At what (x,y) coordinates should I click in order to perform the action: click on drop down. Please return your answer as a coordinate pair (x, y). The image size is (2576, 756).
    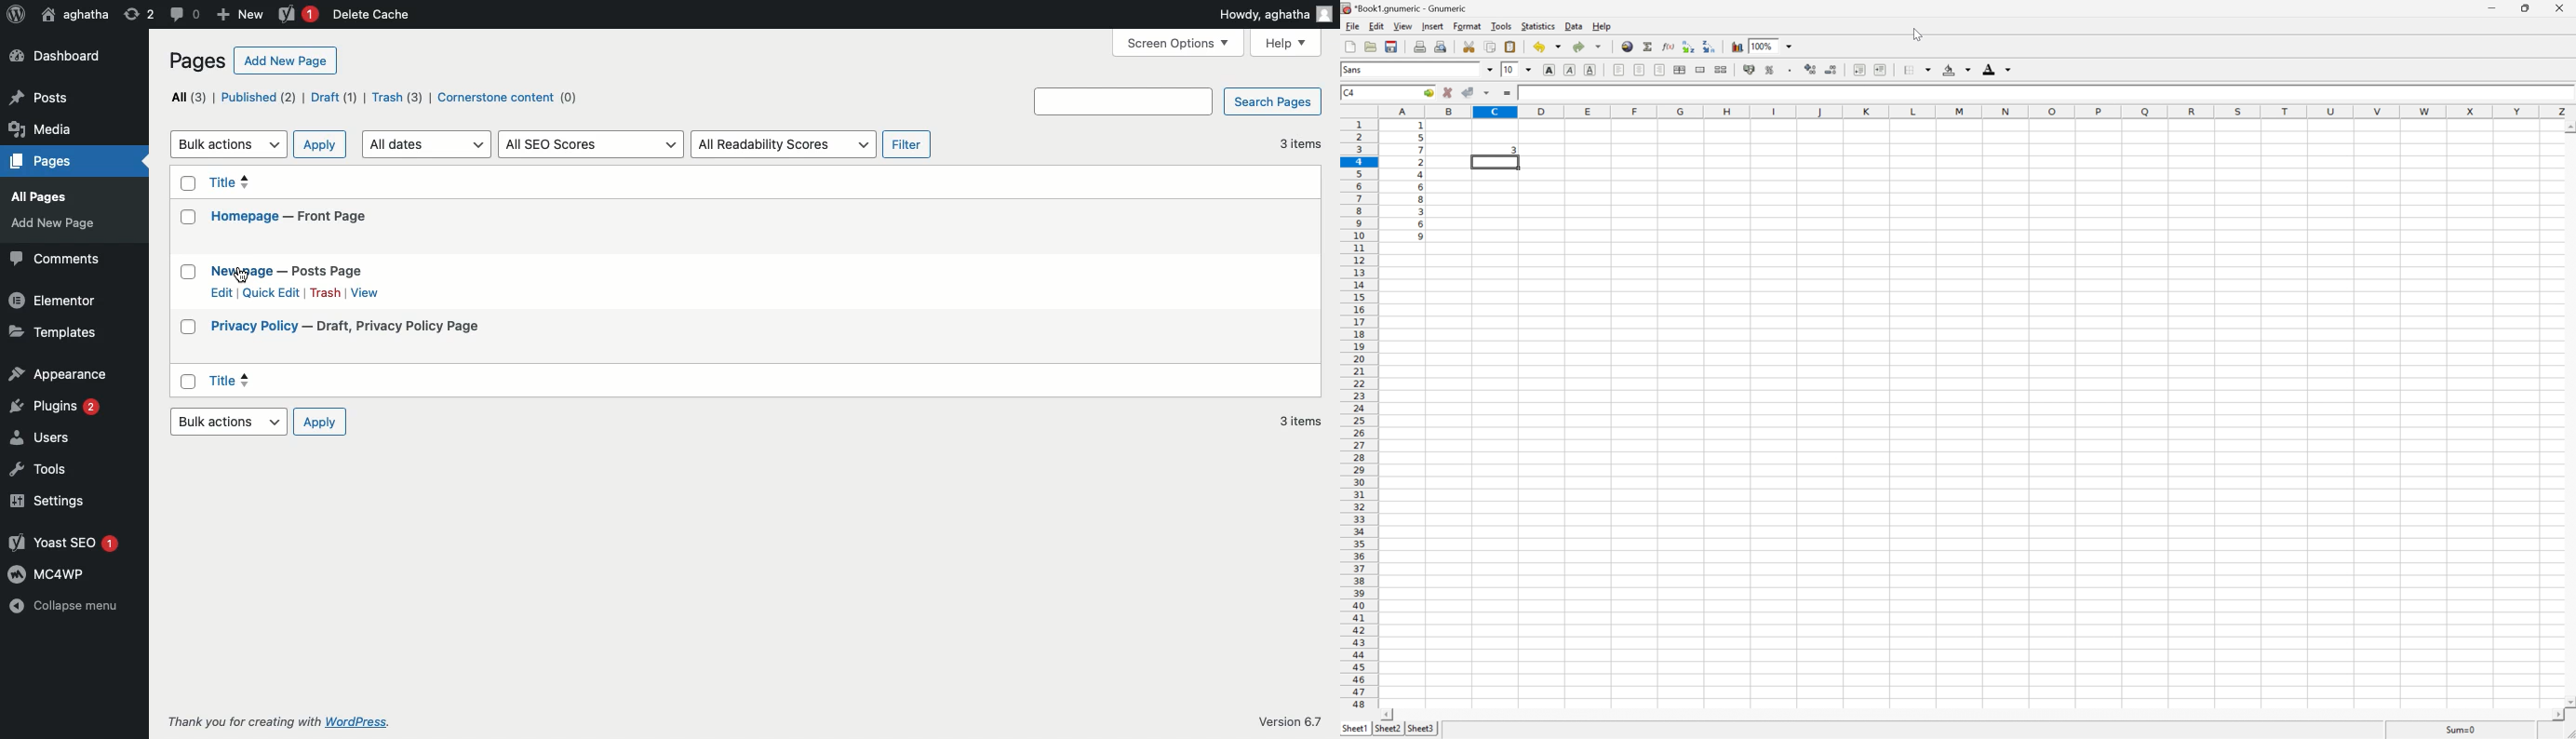
    Looking at the image, I should click on (1792, 46).